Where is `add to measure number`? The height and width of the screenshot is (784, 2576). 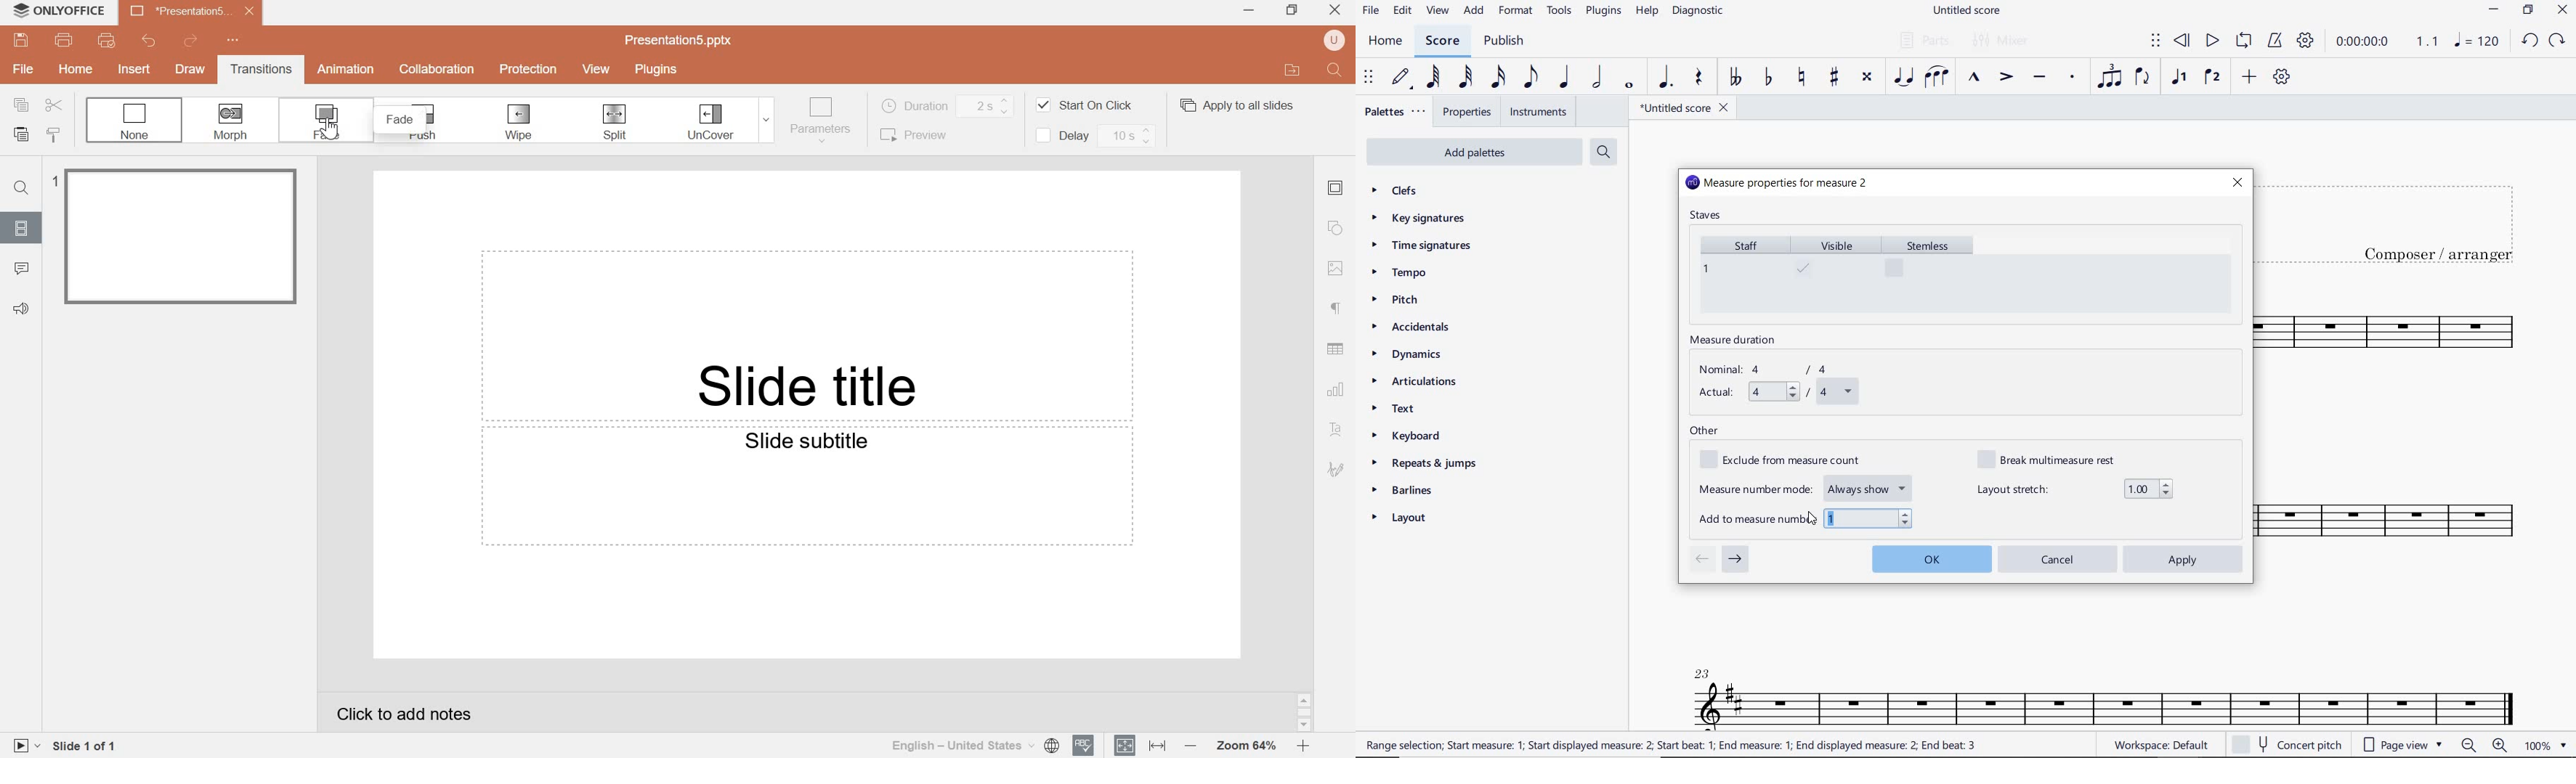
add to measure number is located at coordinates (1807, 518).